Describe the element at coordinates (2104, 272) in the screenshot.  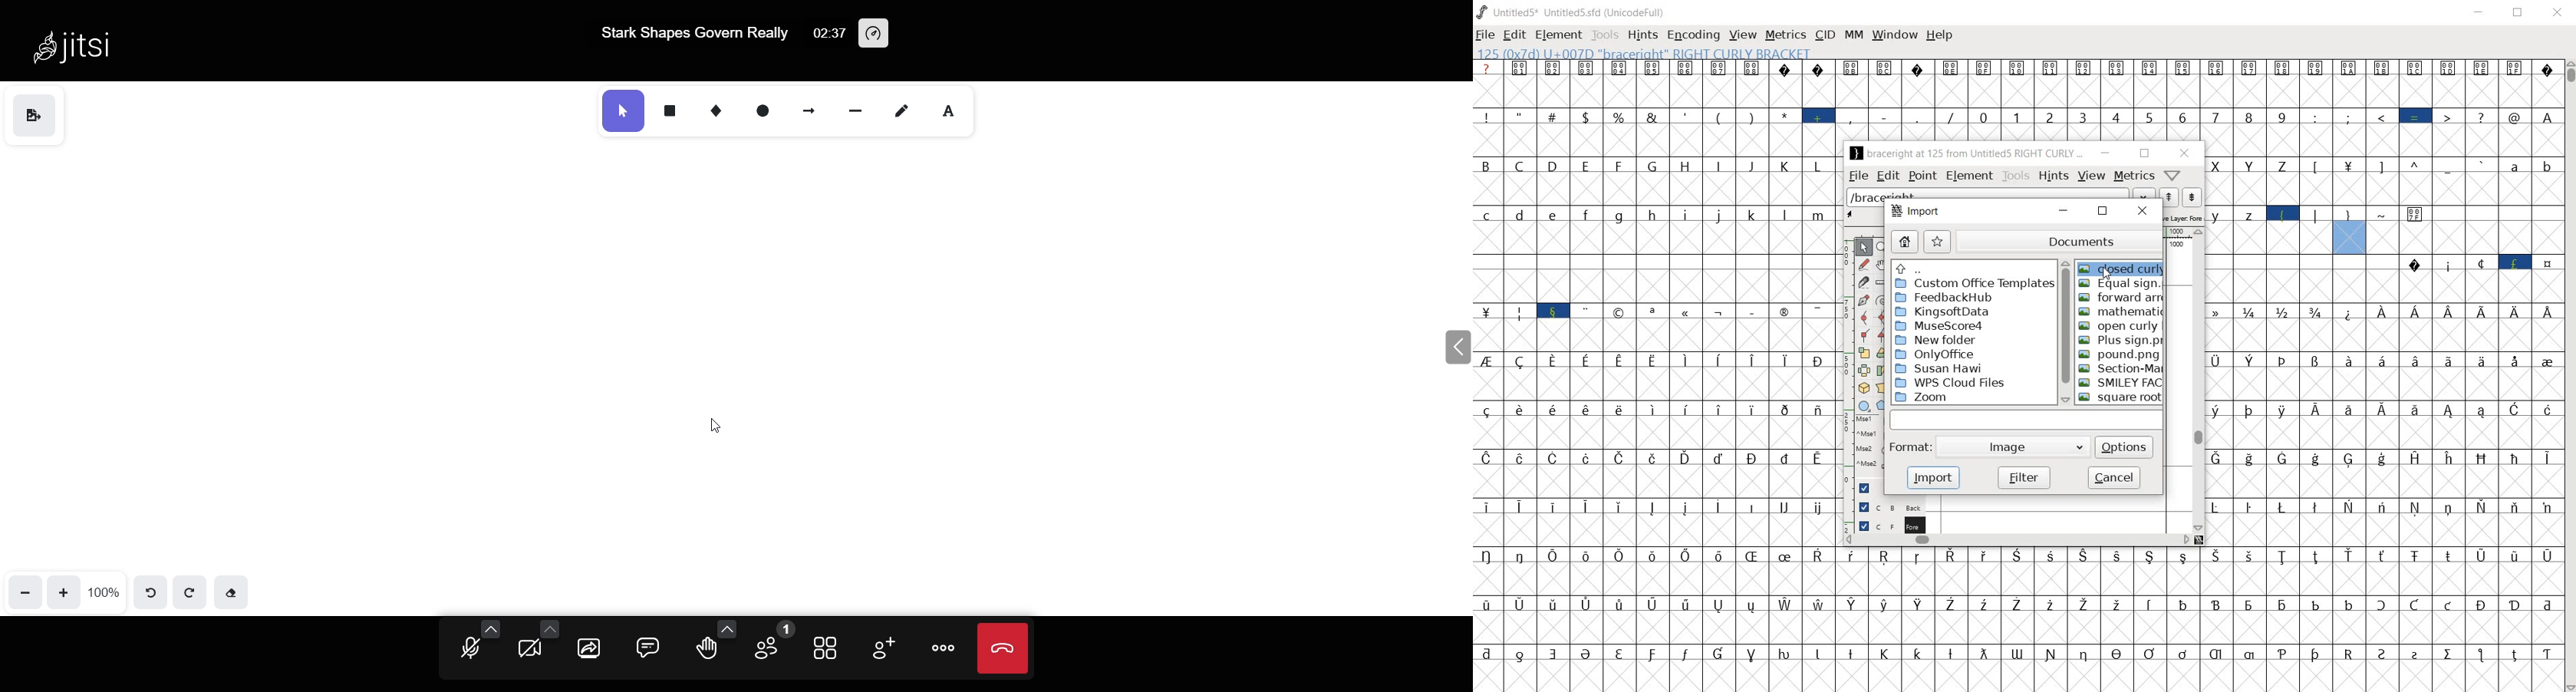
I see `CURSOR` at that location.